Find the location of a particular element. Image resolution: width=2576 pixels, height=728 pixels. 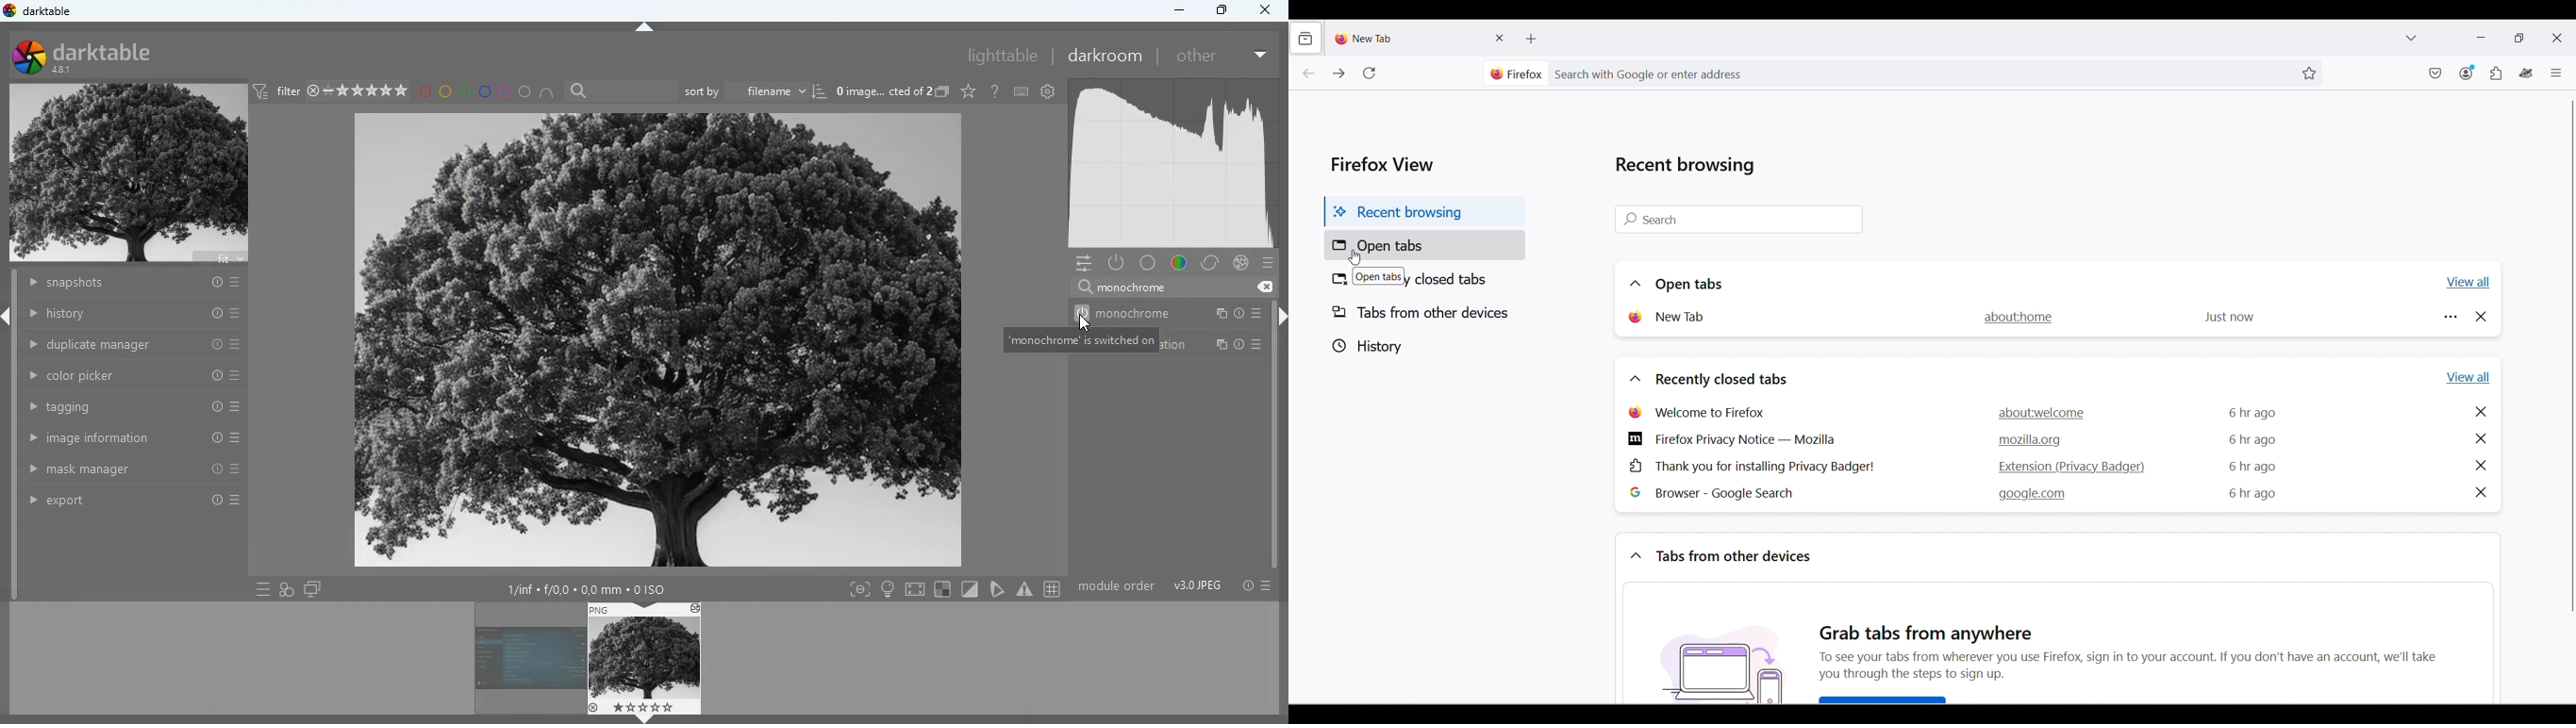

search is located at coordinates (619, 90).